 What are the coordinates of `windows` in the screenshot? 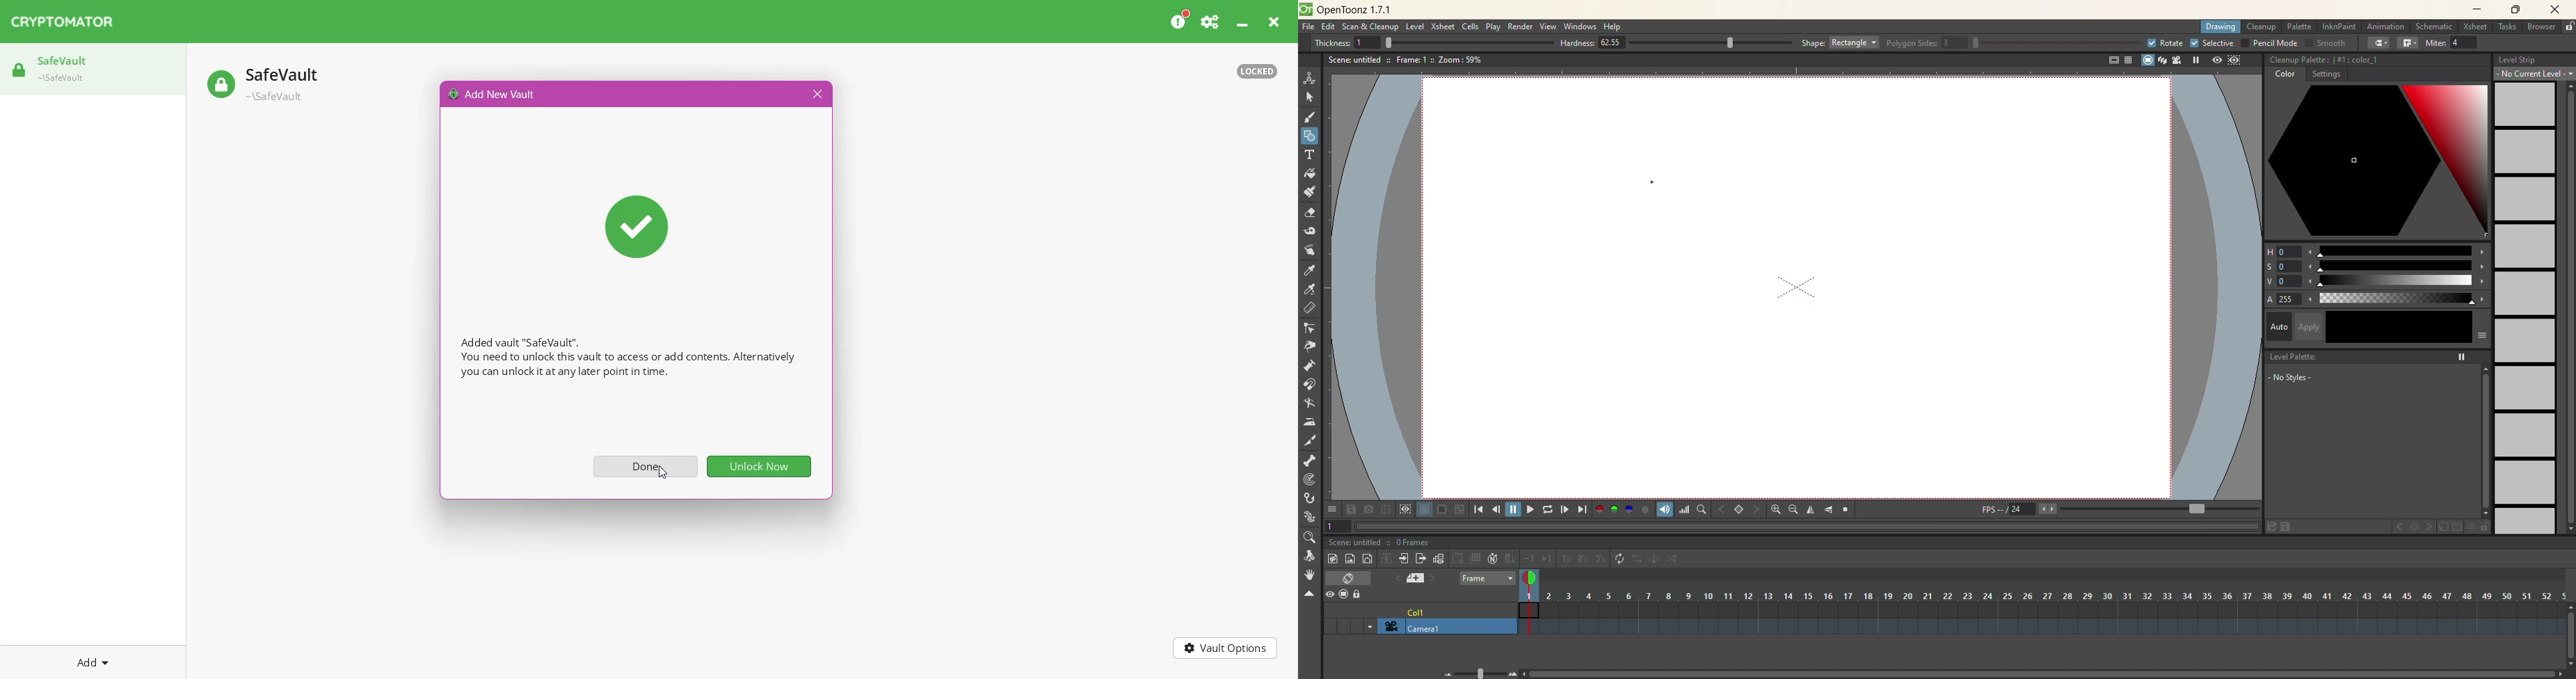 It's located at (1582, 27).